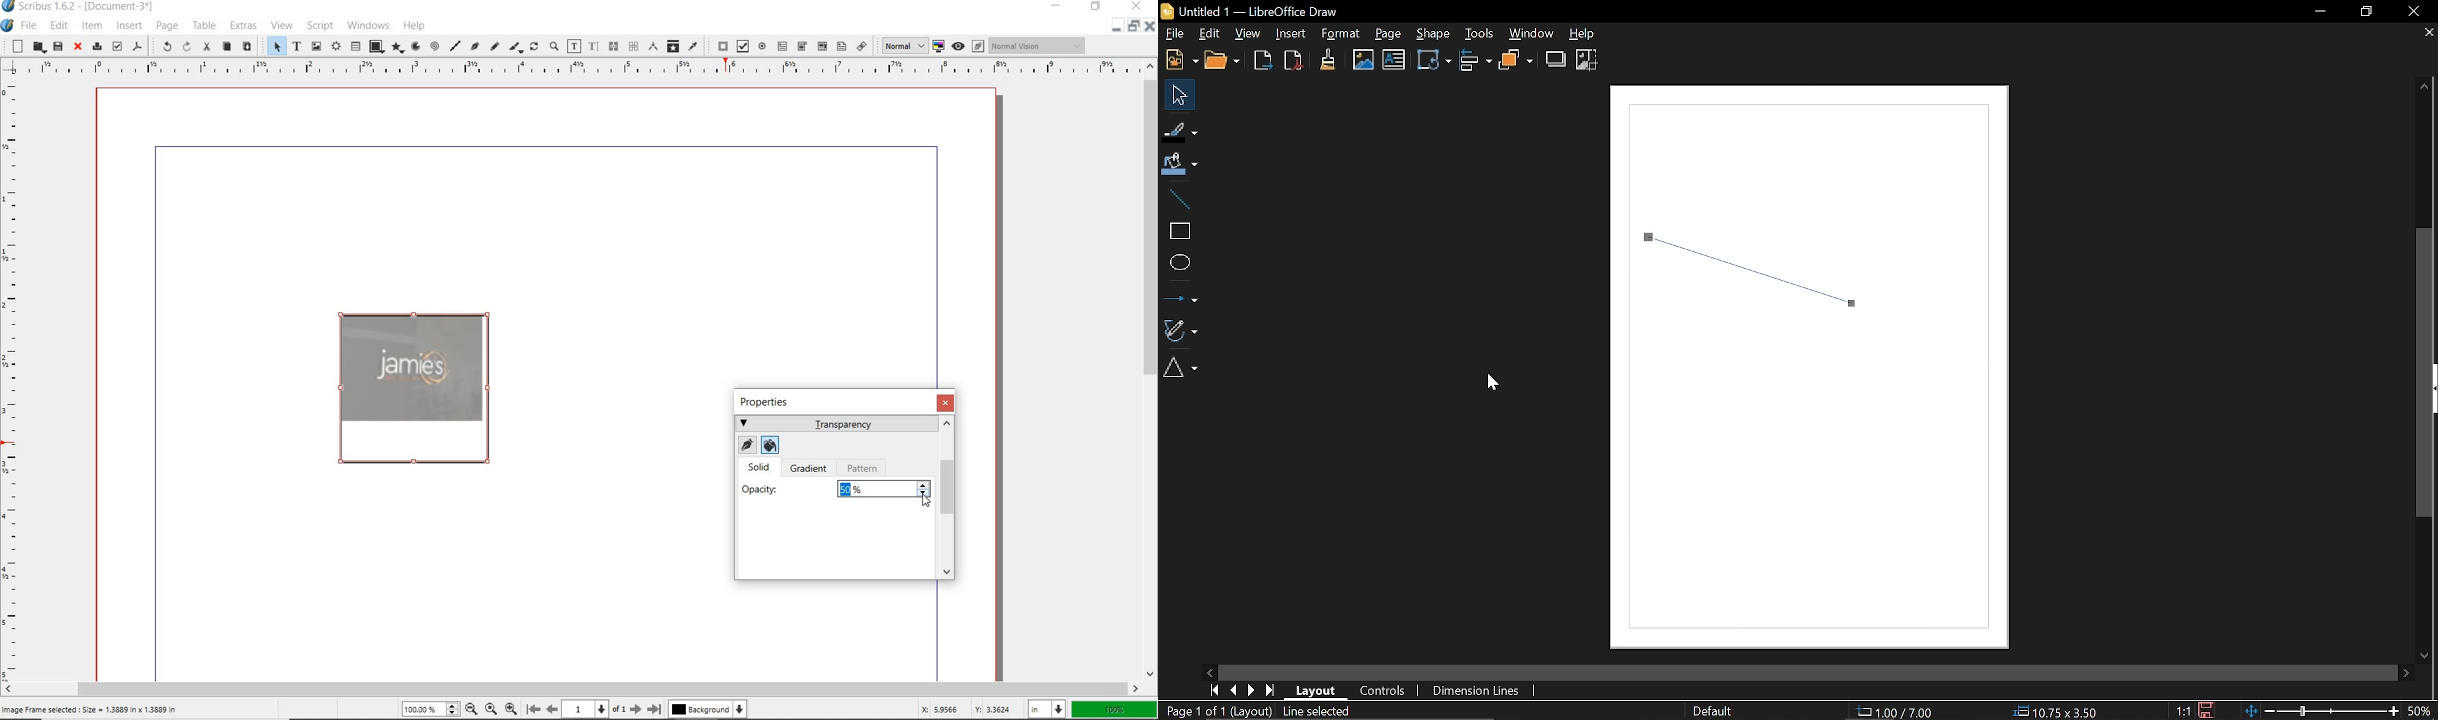 This screenshot has height=728, width=2464. What do you see at coordinates (770, 402) in the screenshot?
I see `PROPERTIES` at bounding box center [770, 402].